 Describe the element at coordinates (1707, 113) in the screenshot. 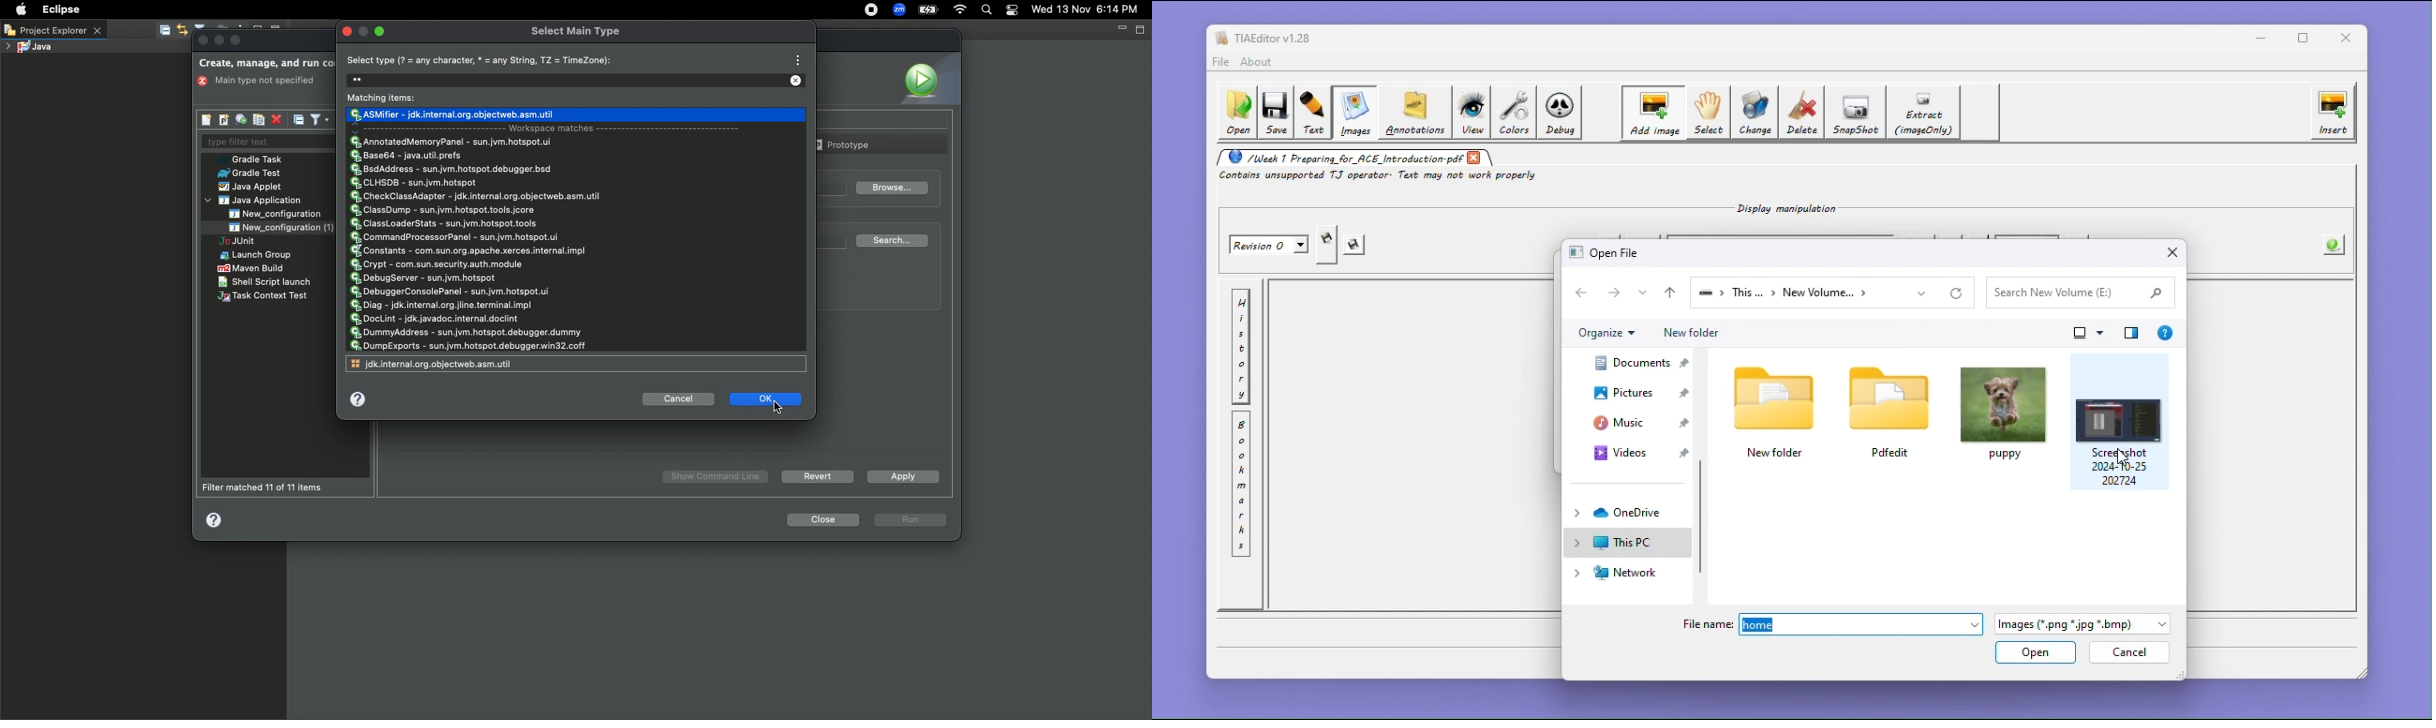

I see `Select ` at that location.